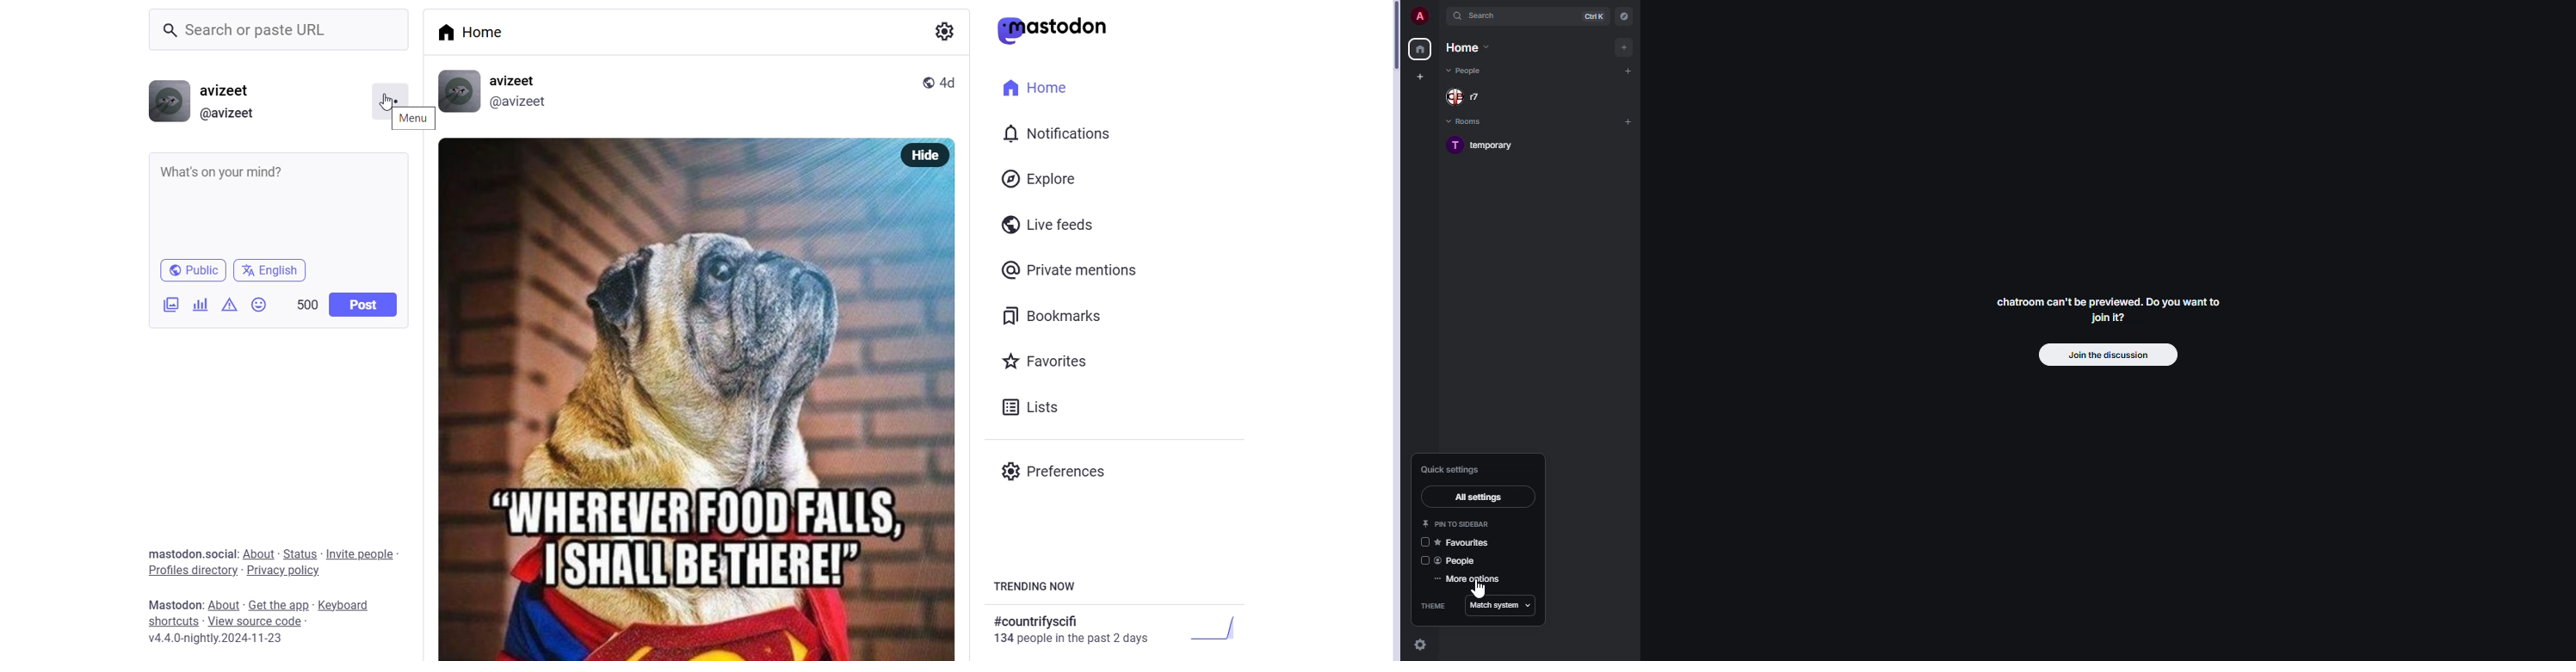 Image resolution: width=2576 pixels, height=672 pixels. I want to click on display picture, so click(460, 92).